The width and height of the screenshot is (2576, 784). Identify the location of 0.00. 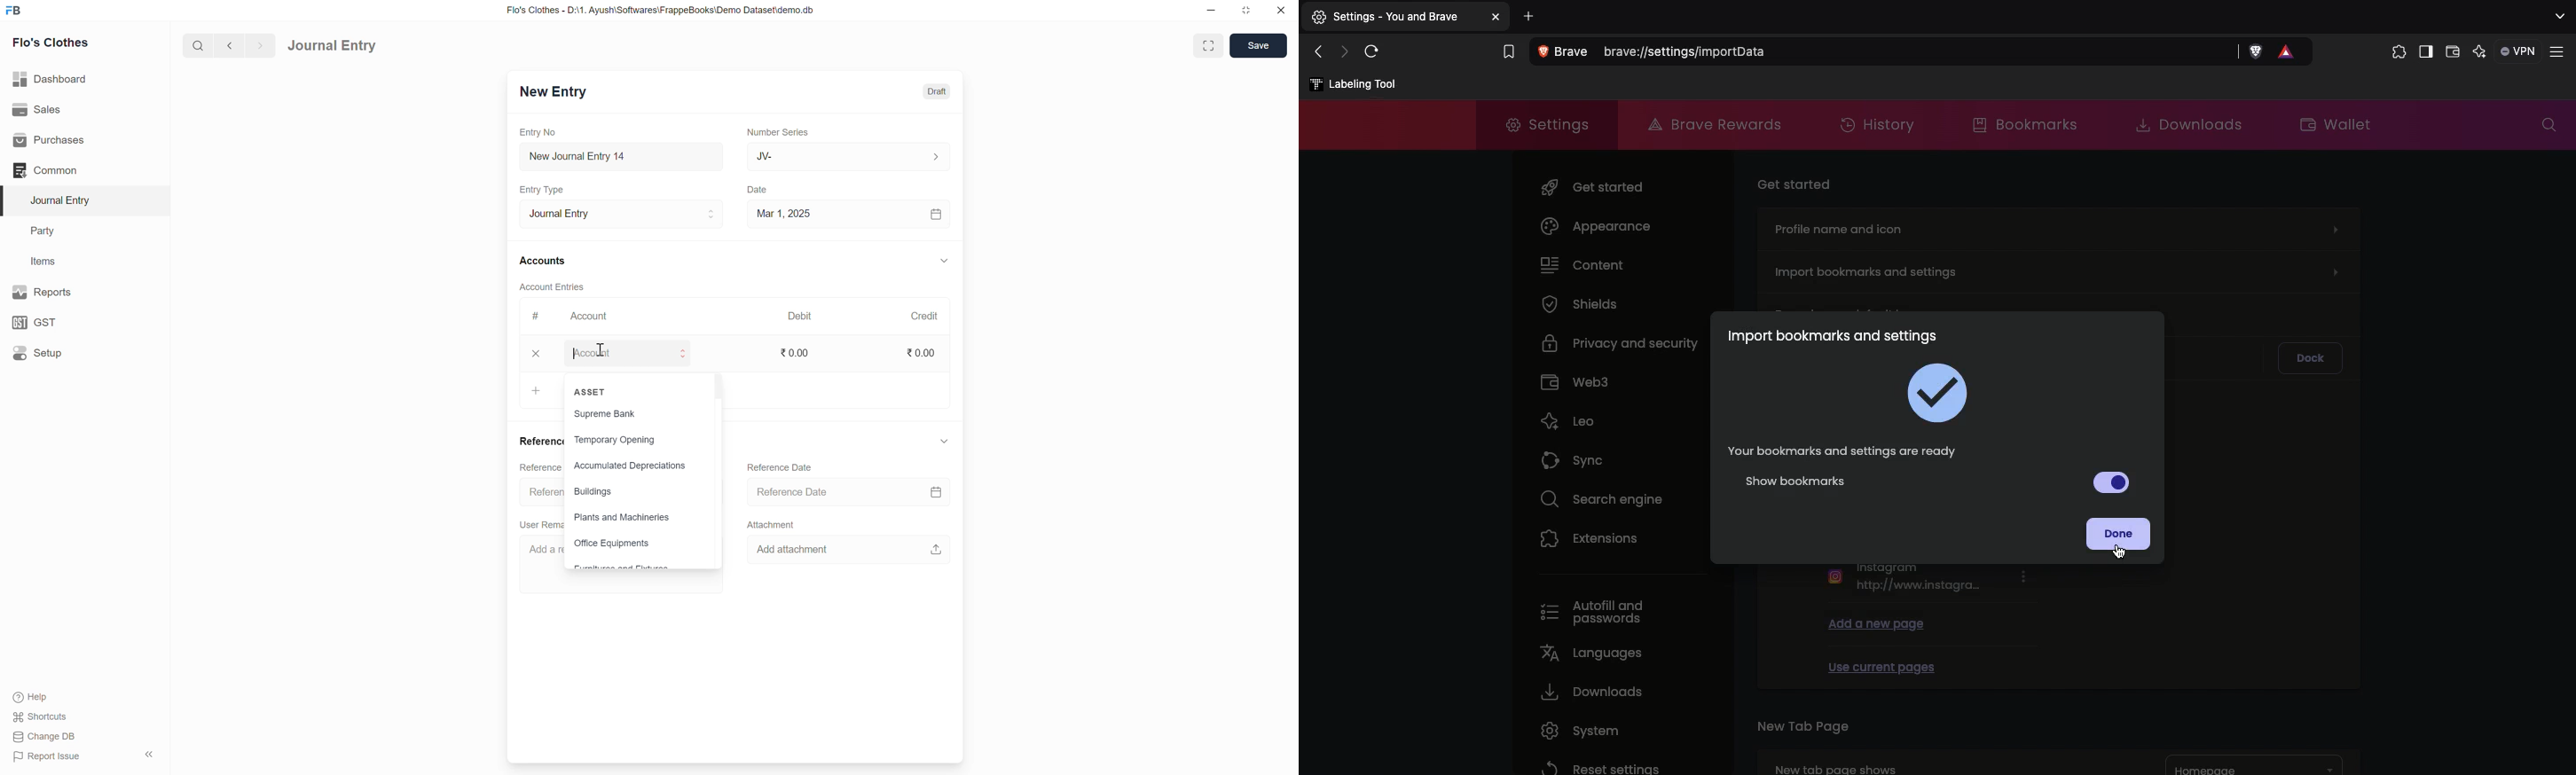
(797, 353).